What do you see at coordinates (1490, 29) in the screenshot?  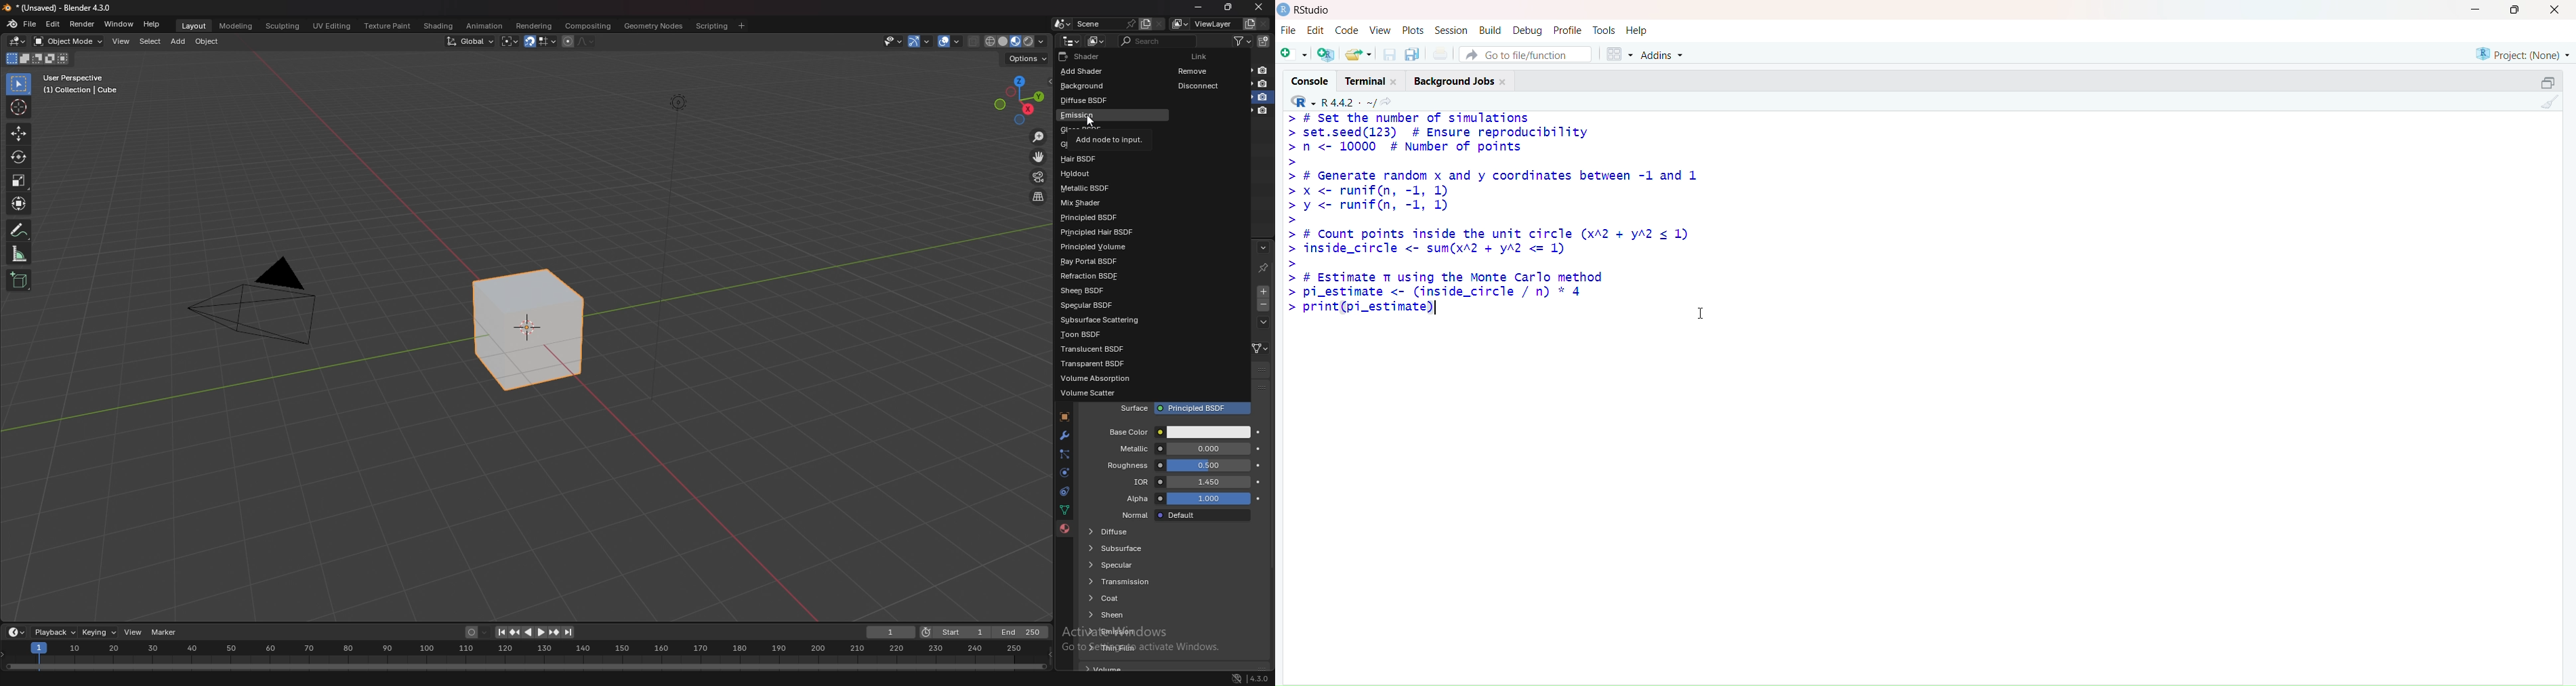 I see `Build` at bounding box center [1490, 29].